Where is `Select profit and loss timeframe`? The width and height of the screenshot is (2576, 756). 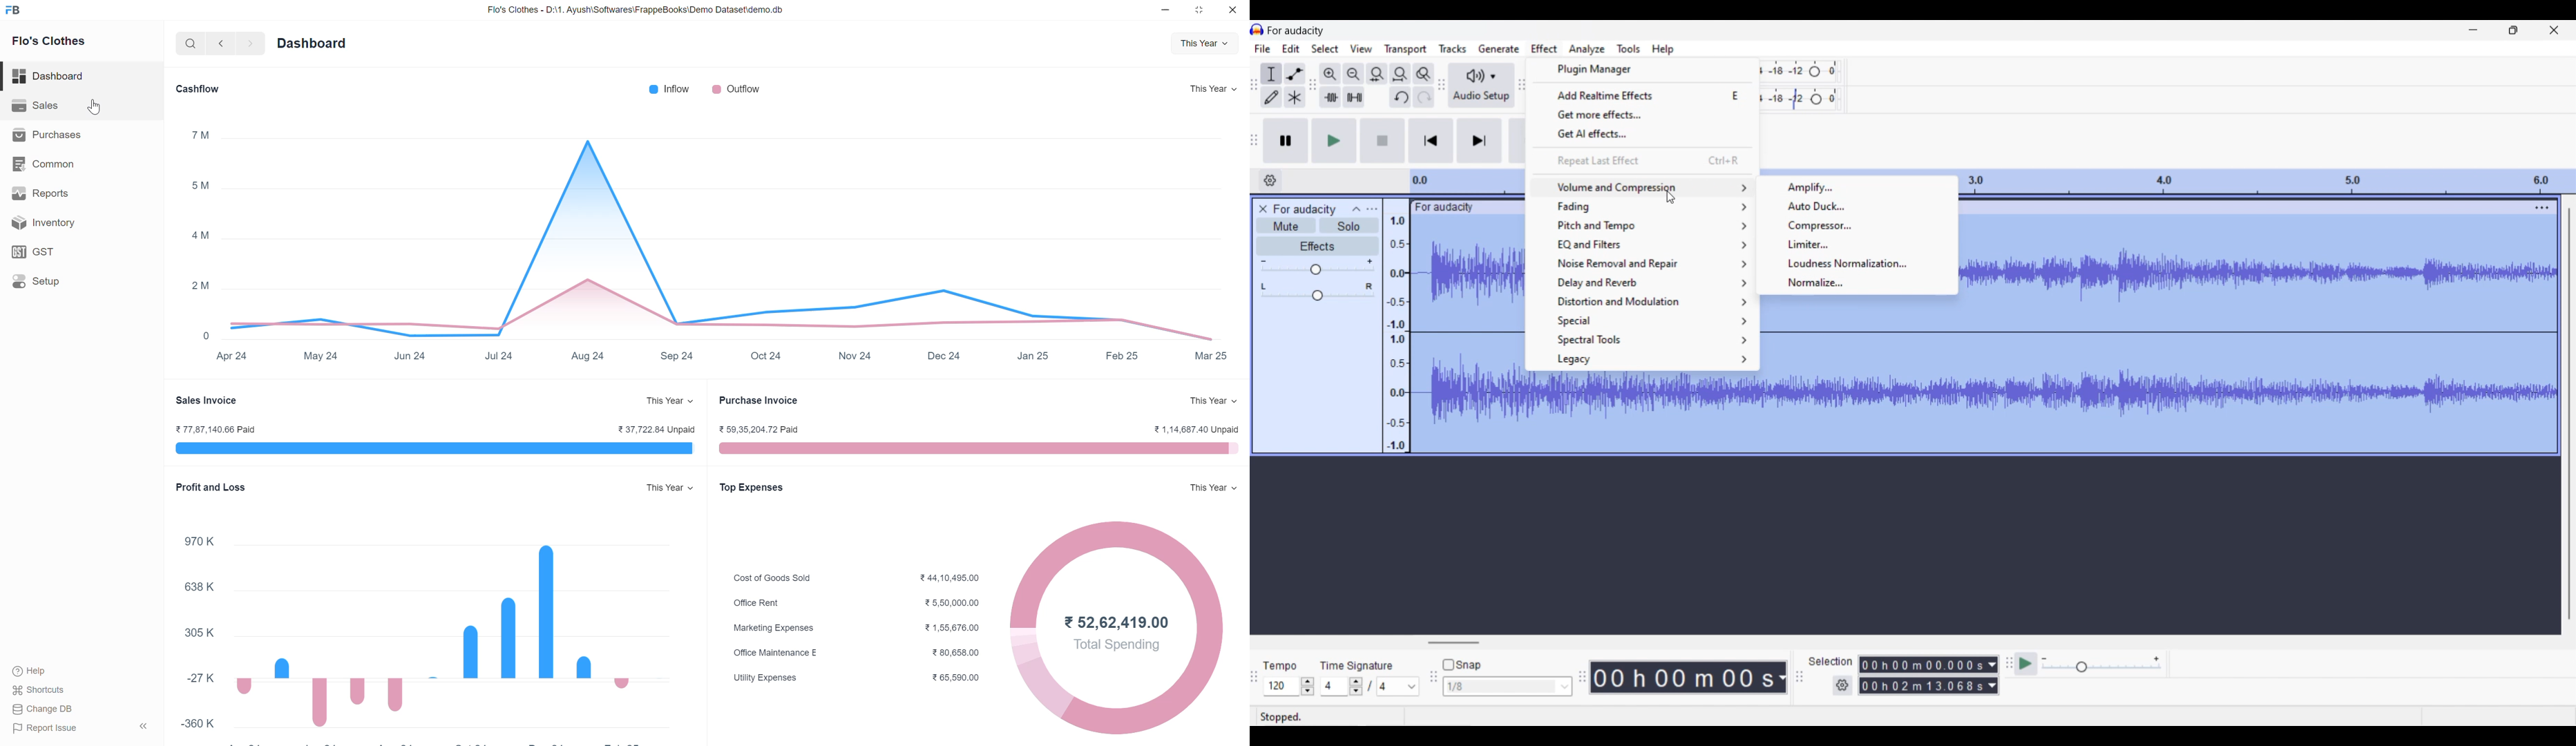 Select profit and loss timeframe is located at coordinates (665, 489).